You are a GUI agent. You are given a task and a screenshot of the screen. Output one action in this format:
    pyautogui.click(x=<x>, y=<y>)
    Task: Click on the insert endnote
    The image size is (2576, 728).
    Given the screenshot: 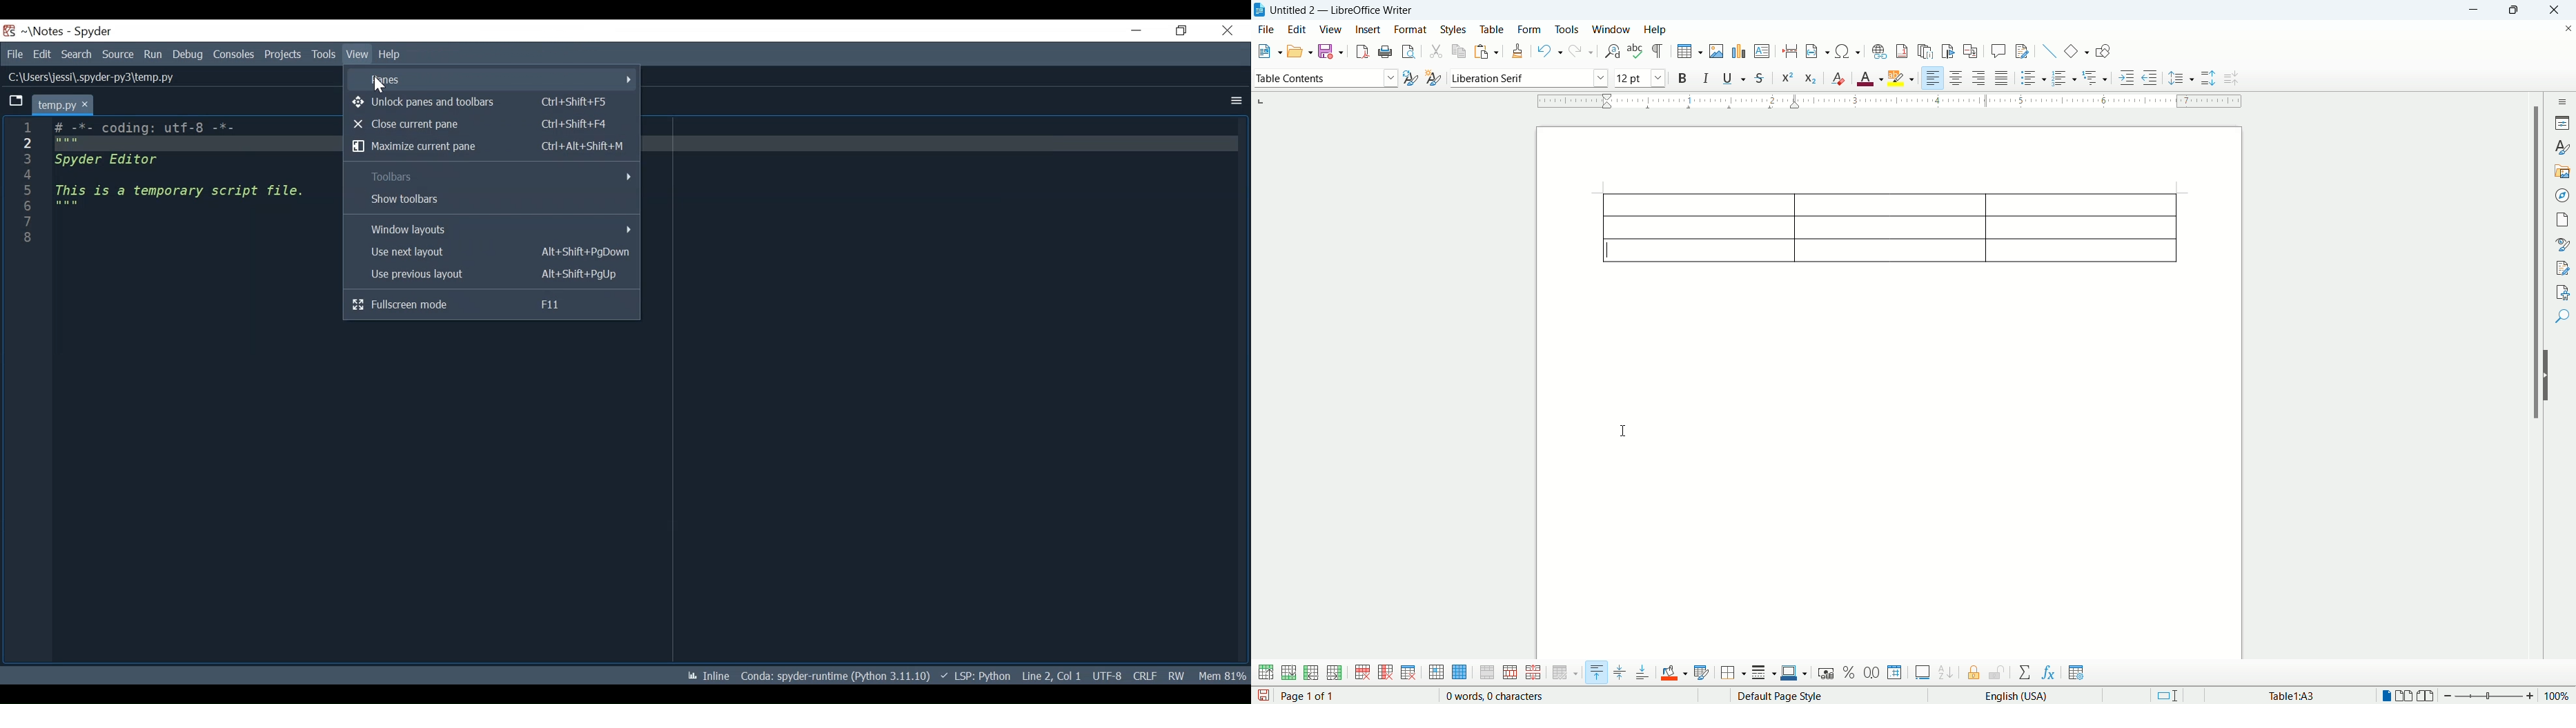 What is the action you would take?
    pyautogui.click(x=1925, y=50)
    